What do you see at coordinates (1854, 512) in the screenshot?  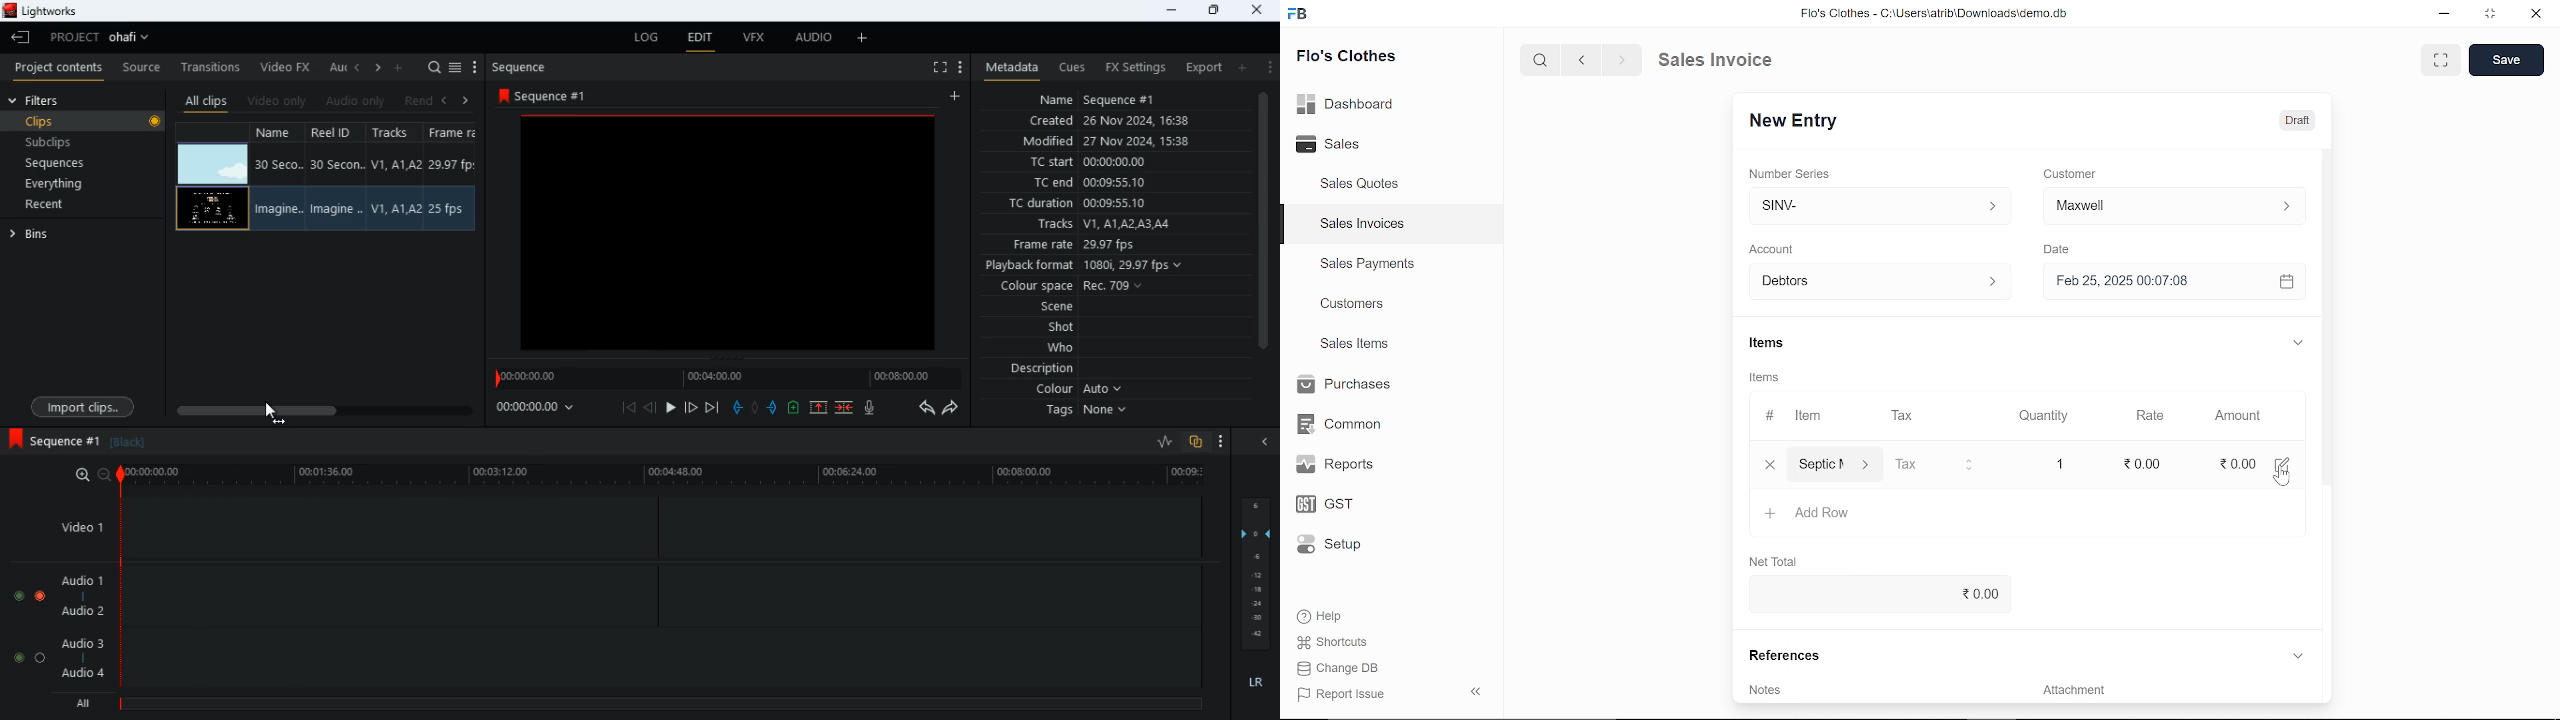 I see `‘Septic Maintenence` at bounding box center [1854, 512].